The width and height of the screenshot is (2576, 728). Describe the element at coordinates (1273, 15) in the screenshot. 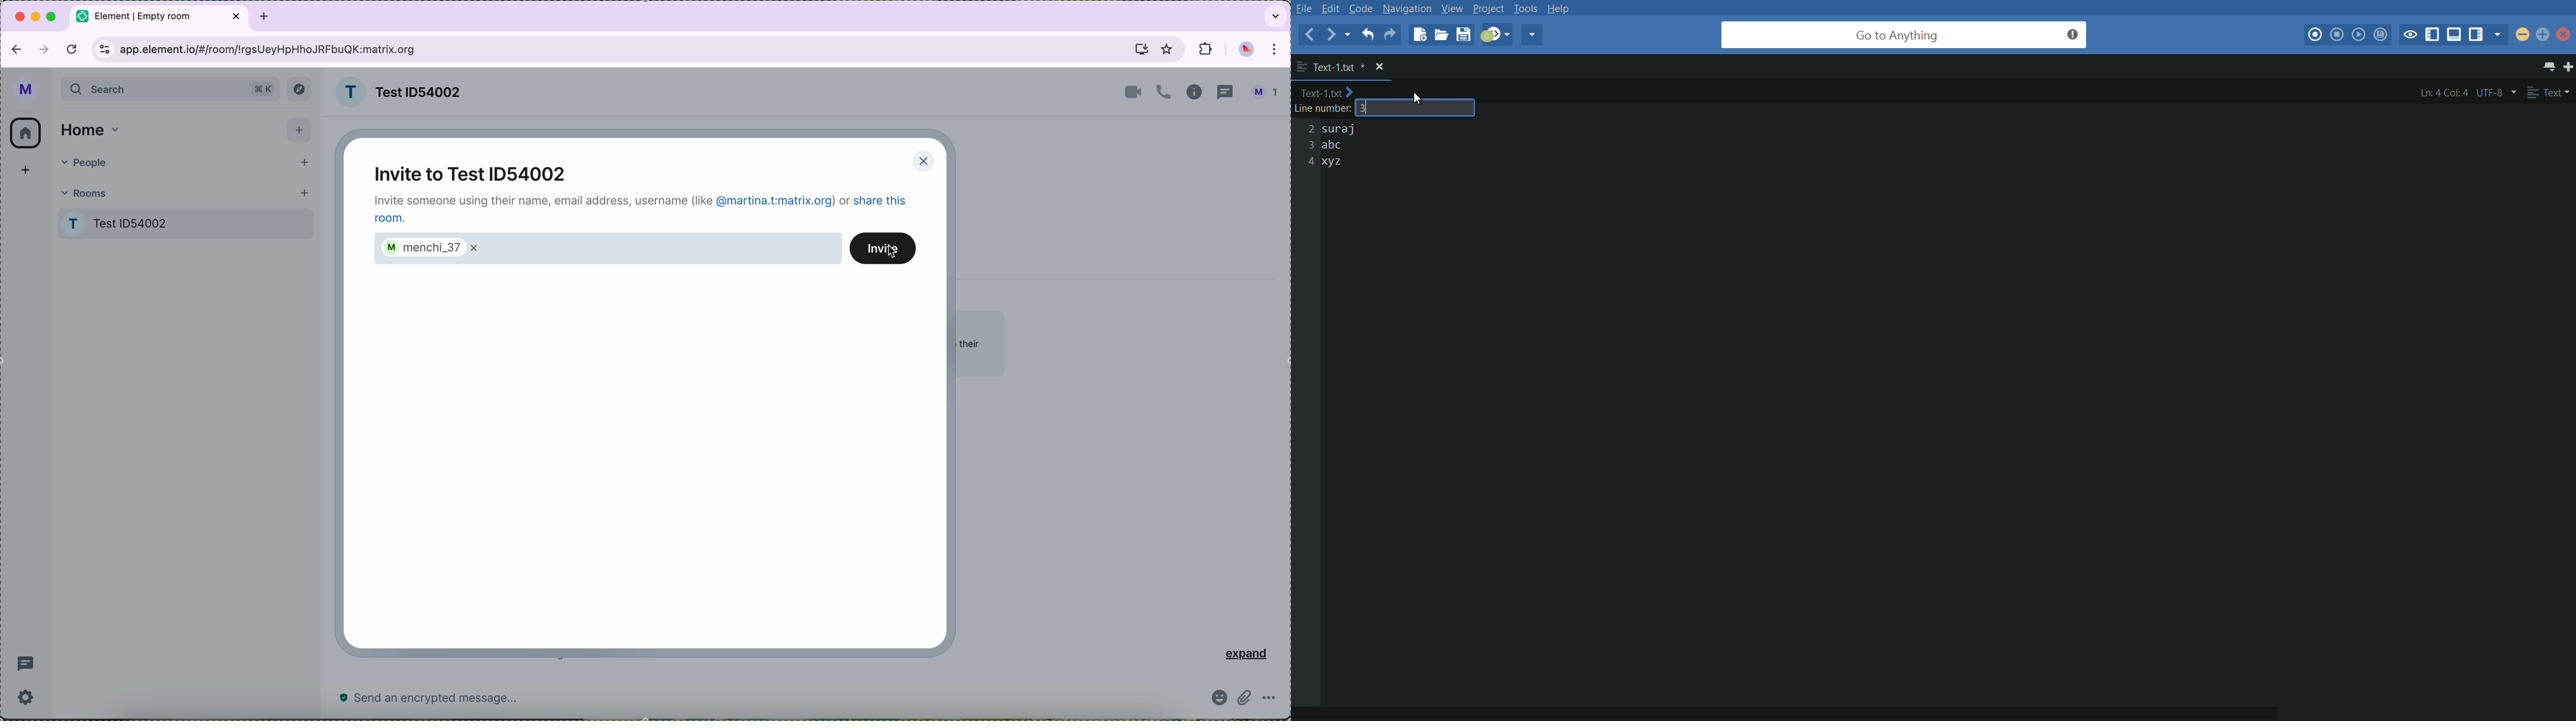

I see `search tabs` at that location.